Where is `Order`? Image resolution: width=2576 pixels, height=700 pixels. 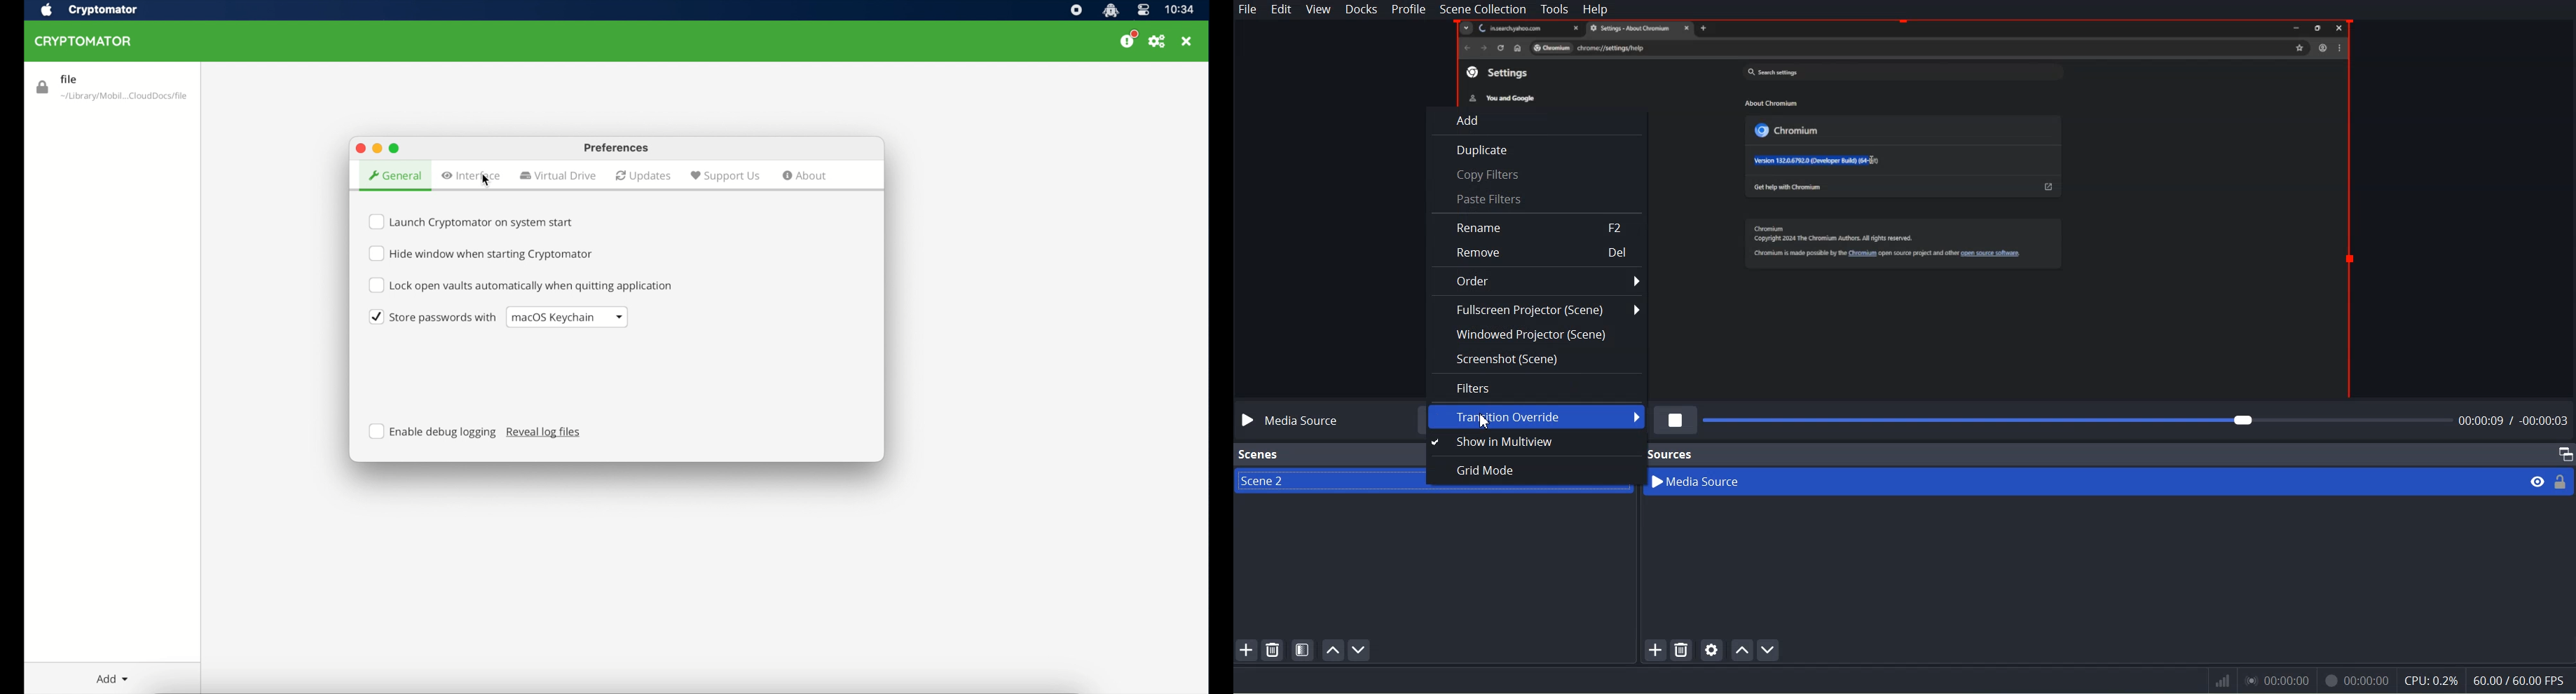 Order is located at coordinates (1538, 281).